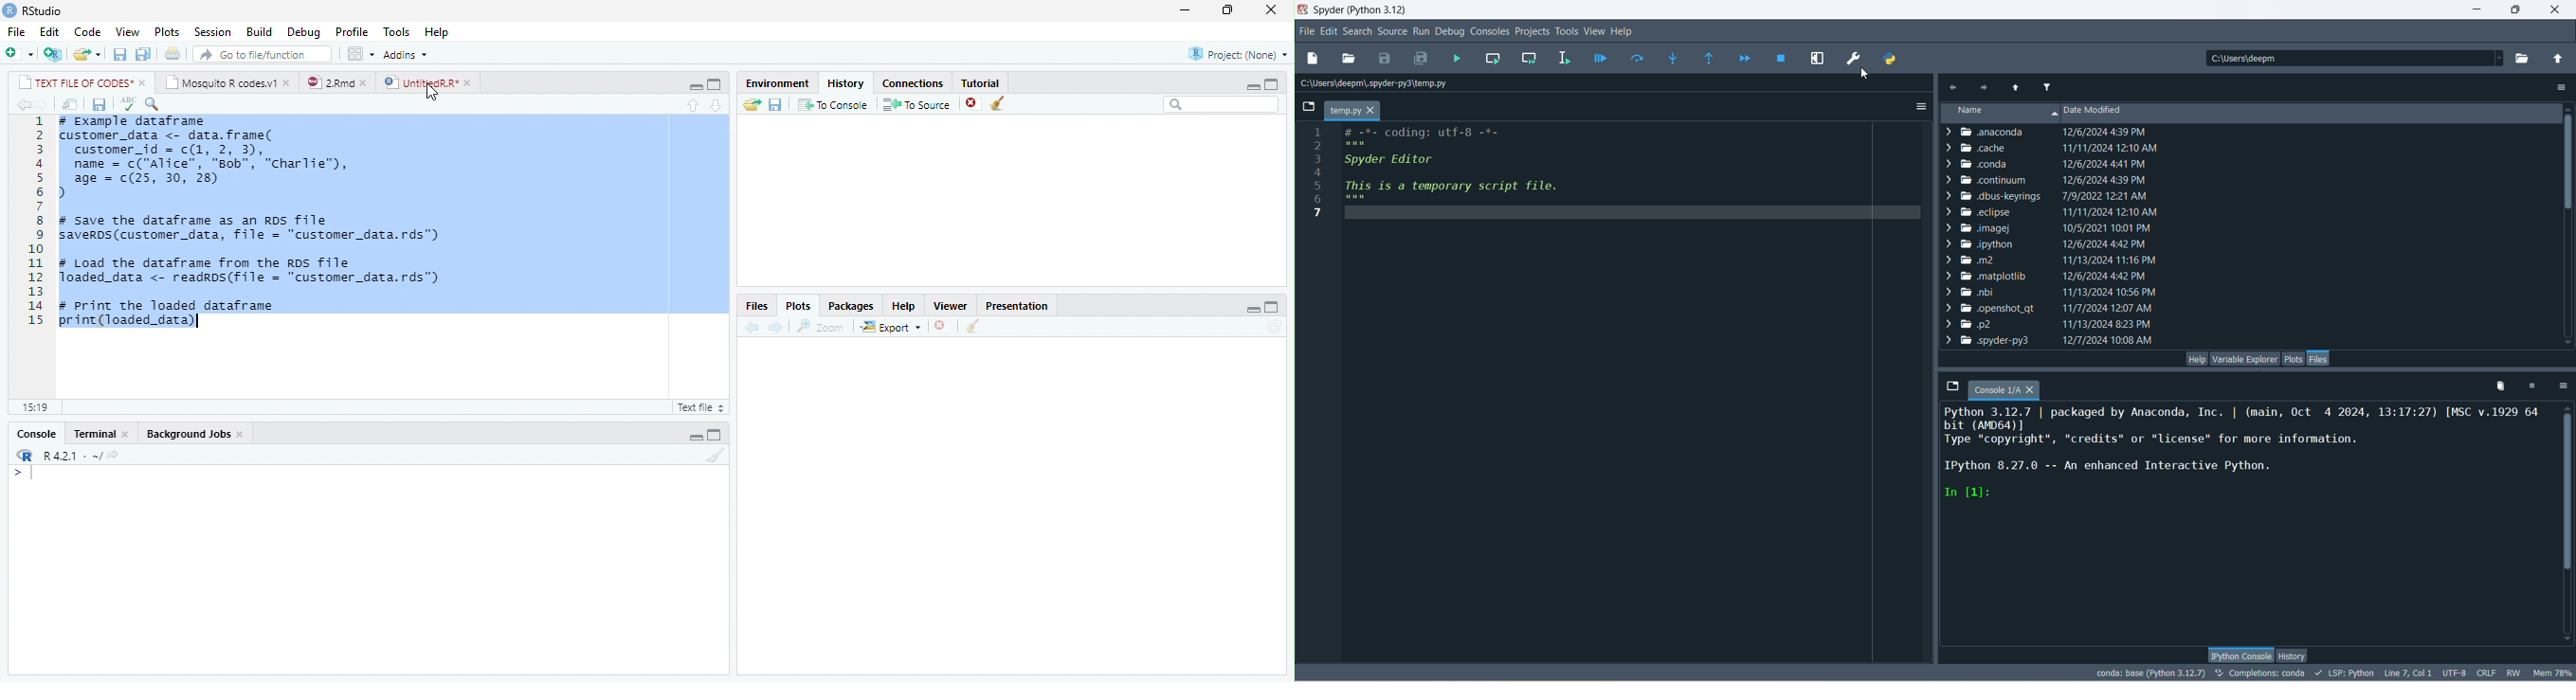 The width and height of the screenshot is (2576, 700). Describe the element at coordinates (188, 434) in the screenshot. I see `Background Jobs` at that location.